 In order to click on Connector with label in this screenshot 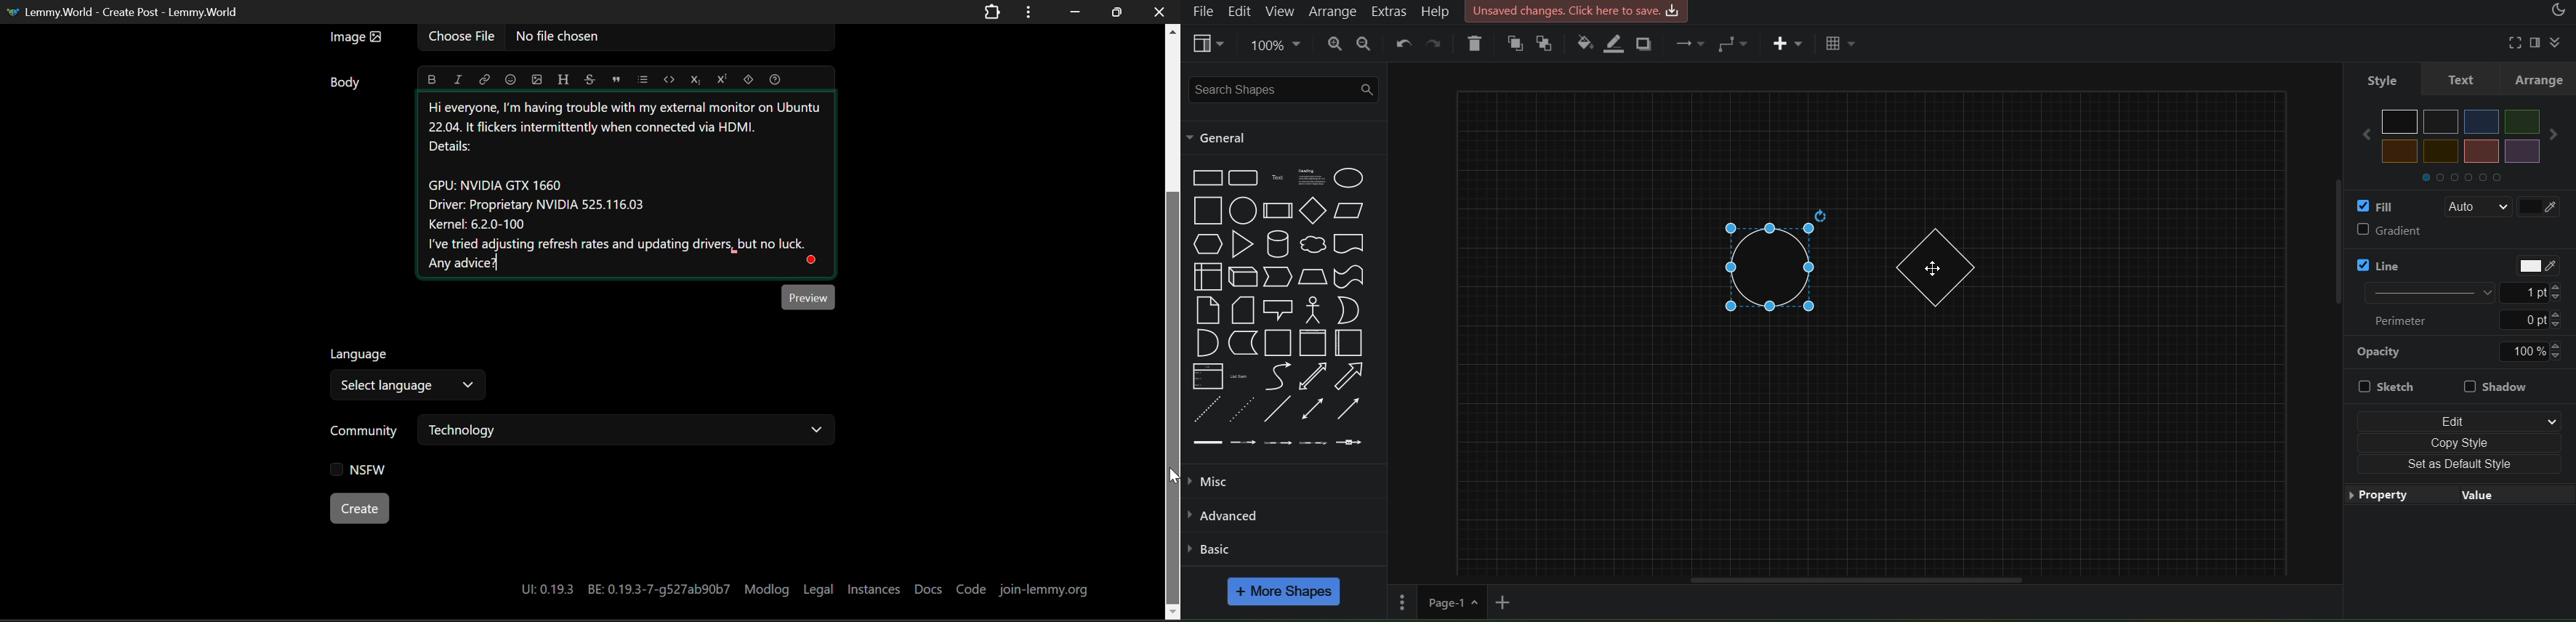, I will do `click(1241, 444)`.